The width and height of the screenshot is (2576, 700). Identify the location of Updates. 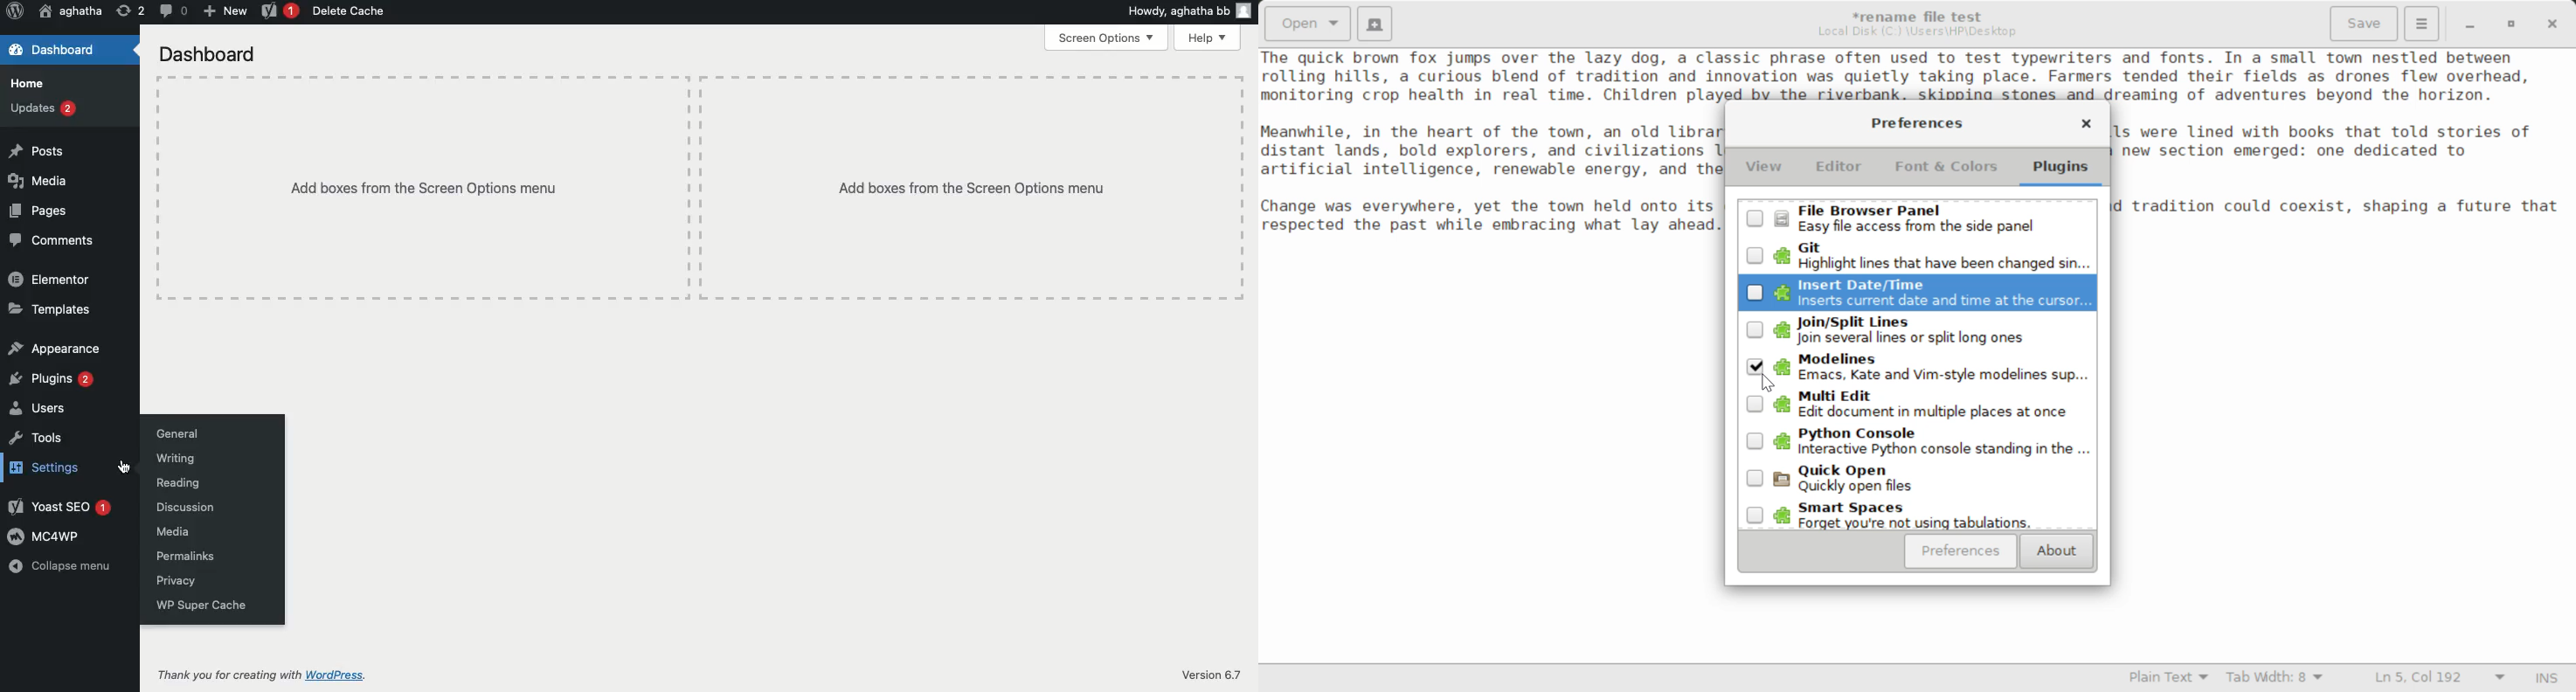
(44, 108).